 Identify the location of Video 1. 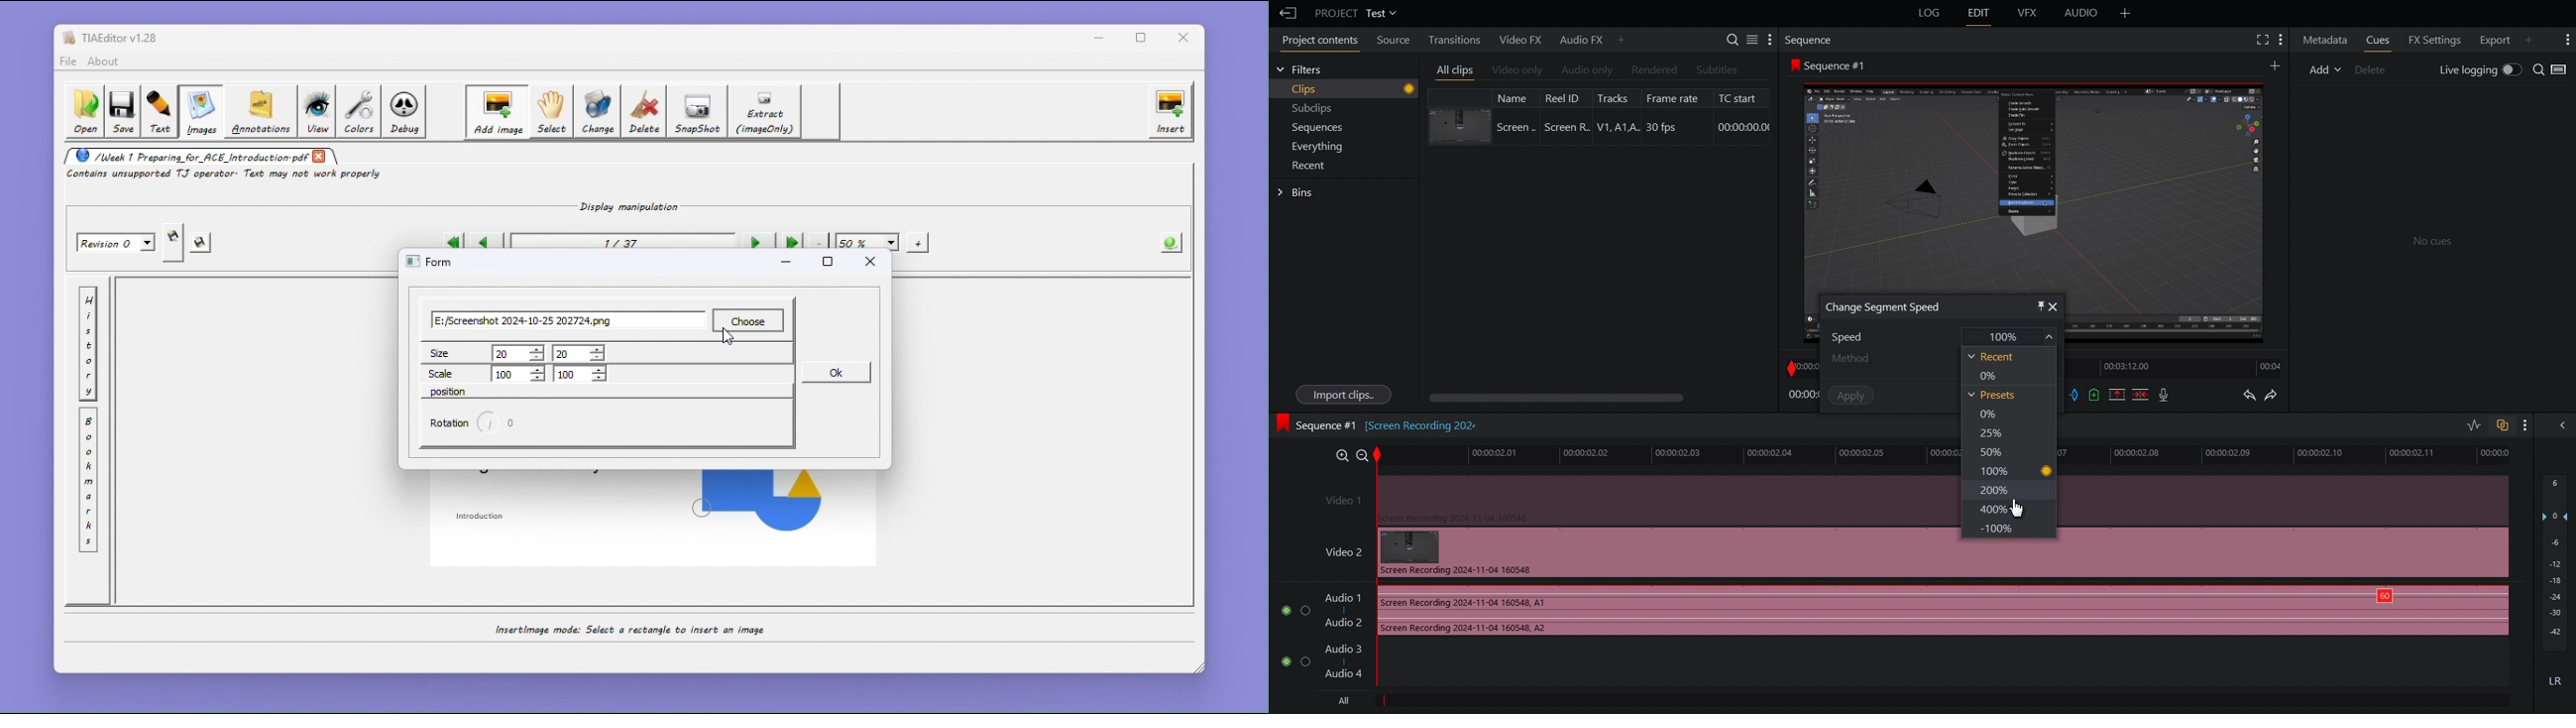
(1636, 499).